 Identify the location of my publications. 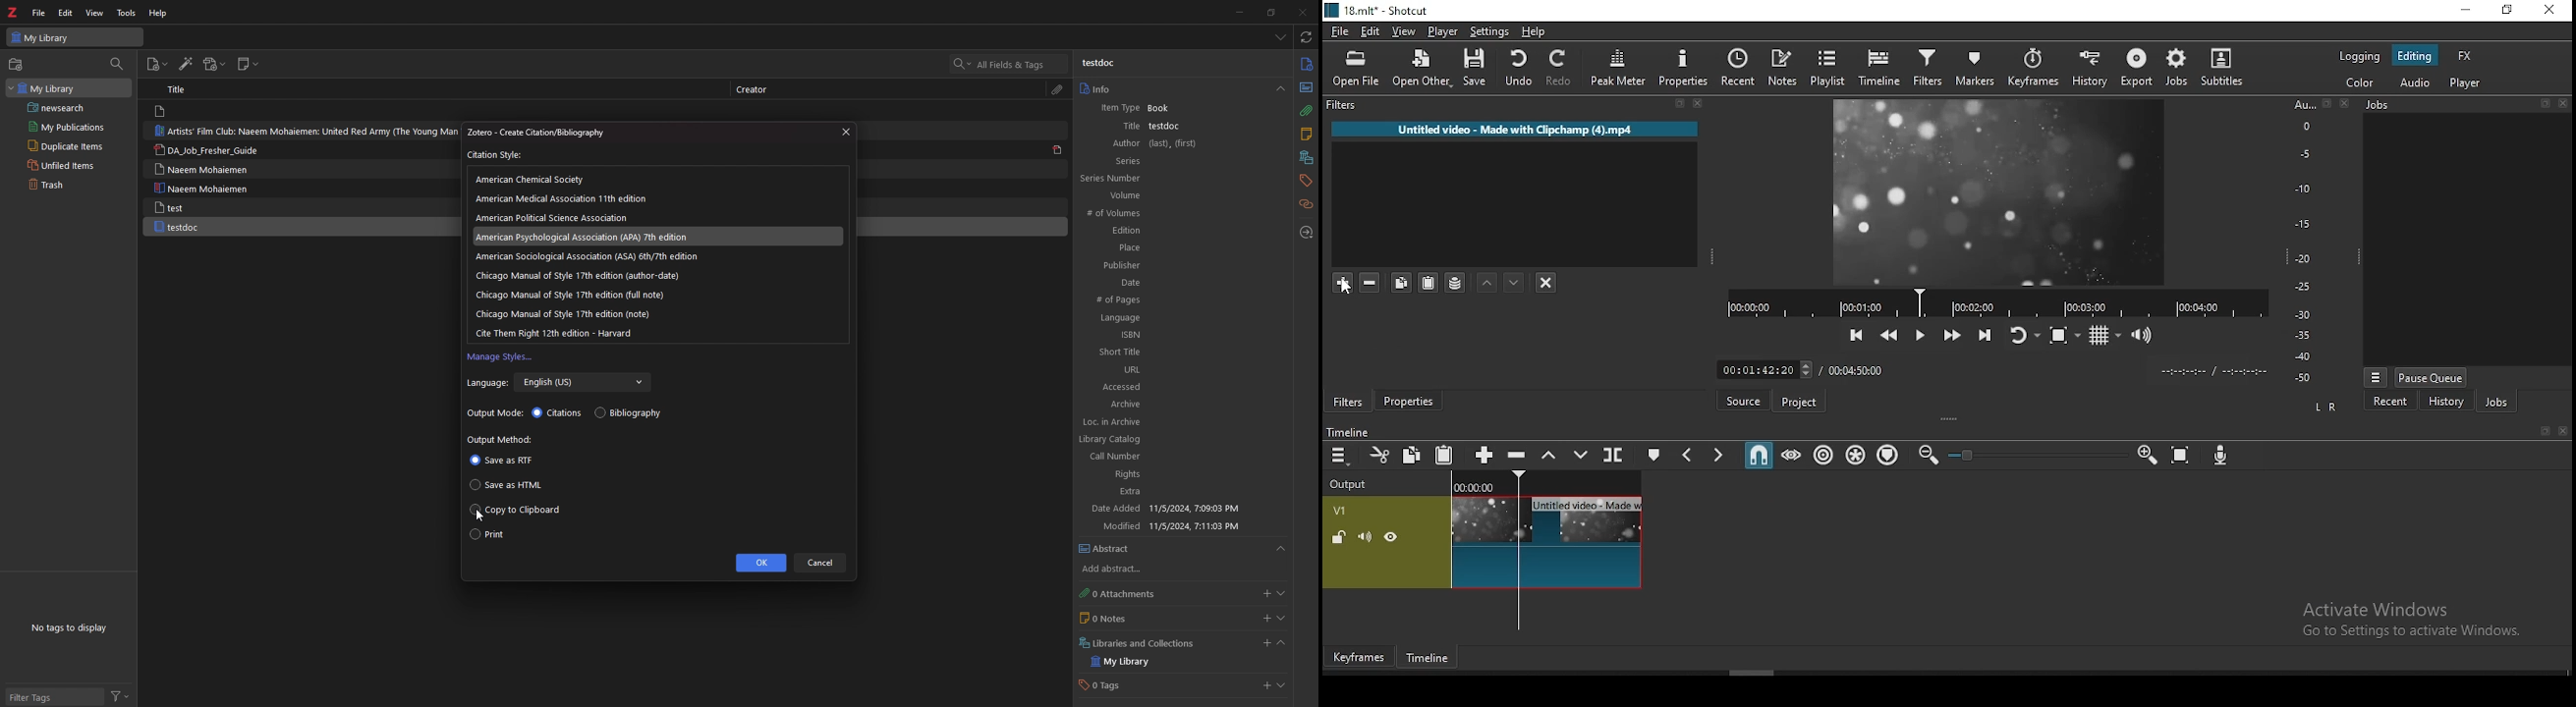
(67, 126).